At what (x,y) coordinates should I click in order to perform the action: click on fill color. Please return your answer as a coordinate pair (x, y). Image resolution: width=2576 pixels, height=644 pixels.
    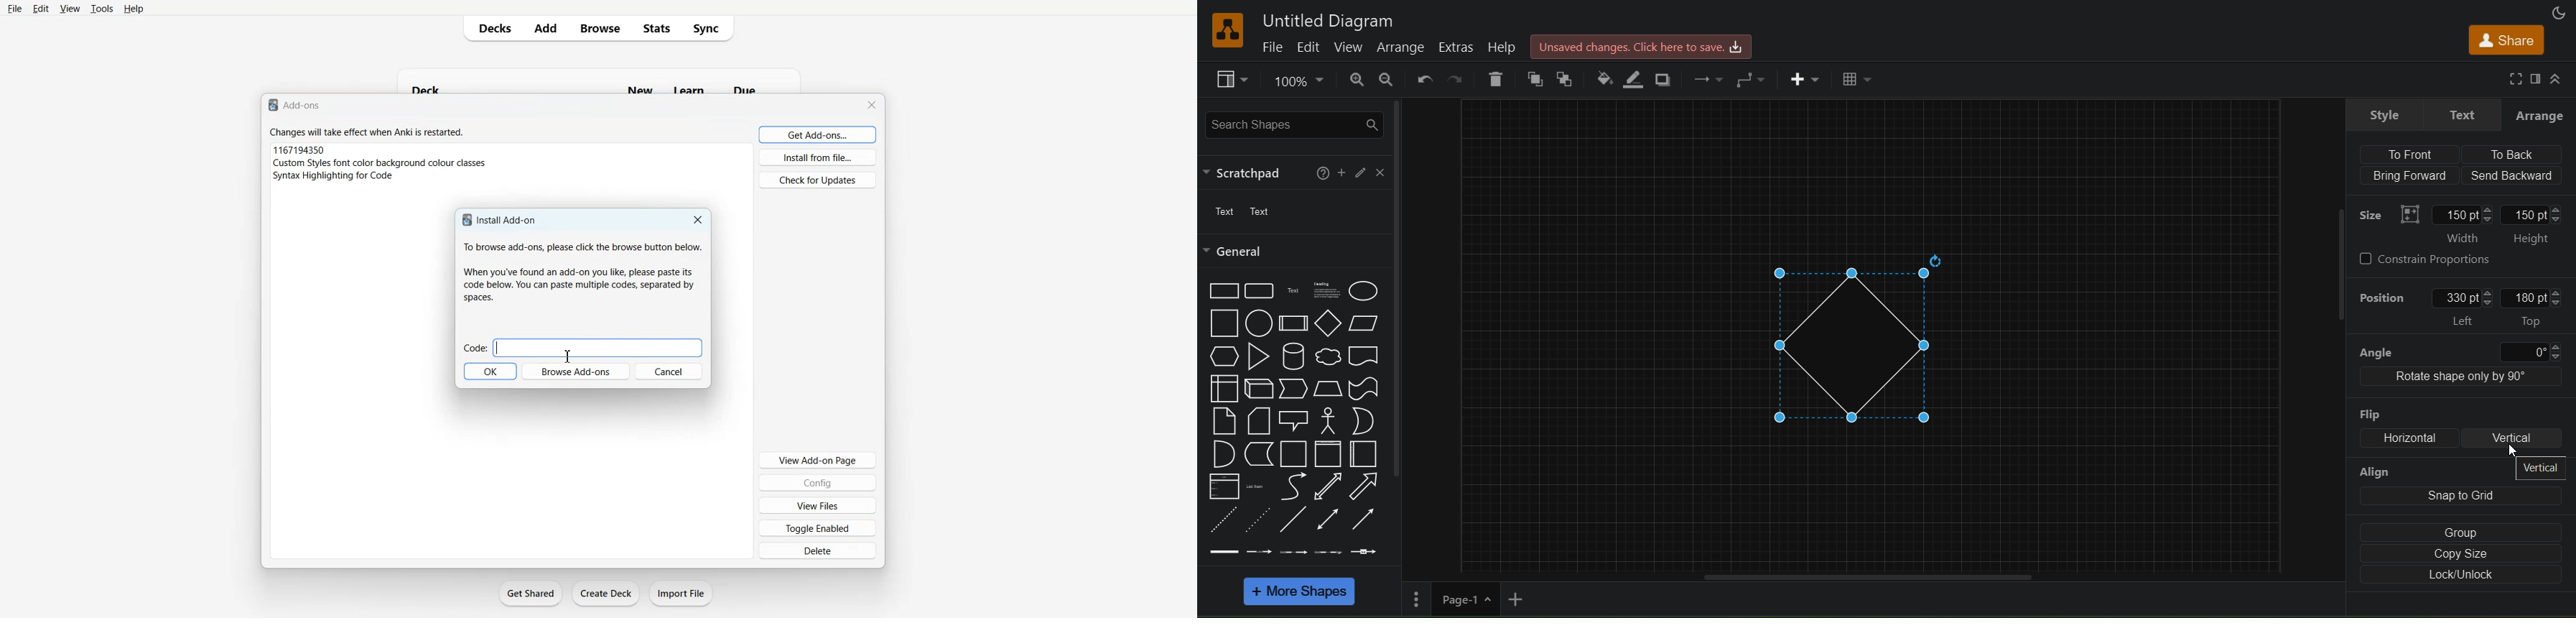
    Looking at the image, I should click on (1602, 76).